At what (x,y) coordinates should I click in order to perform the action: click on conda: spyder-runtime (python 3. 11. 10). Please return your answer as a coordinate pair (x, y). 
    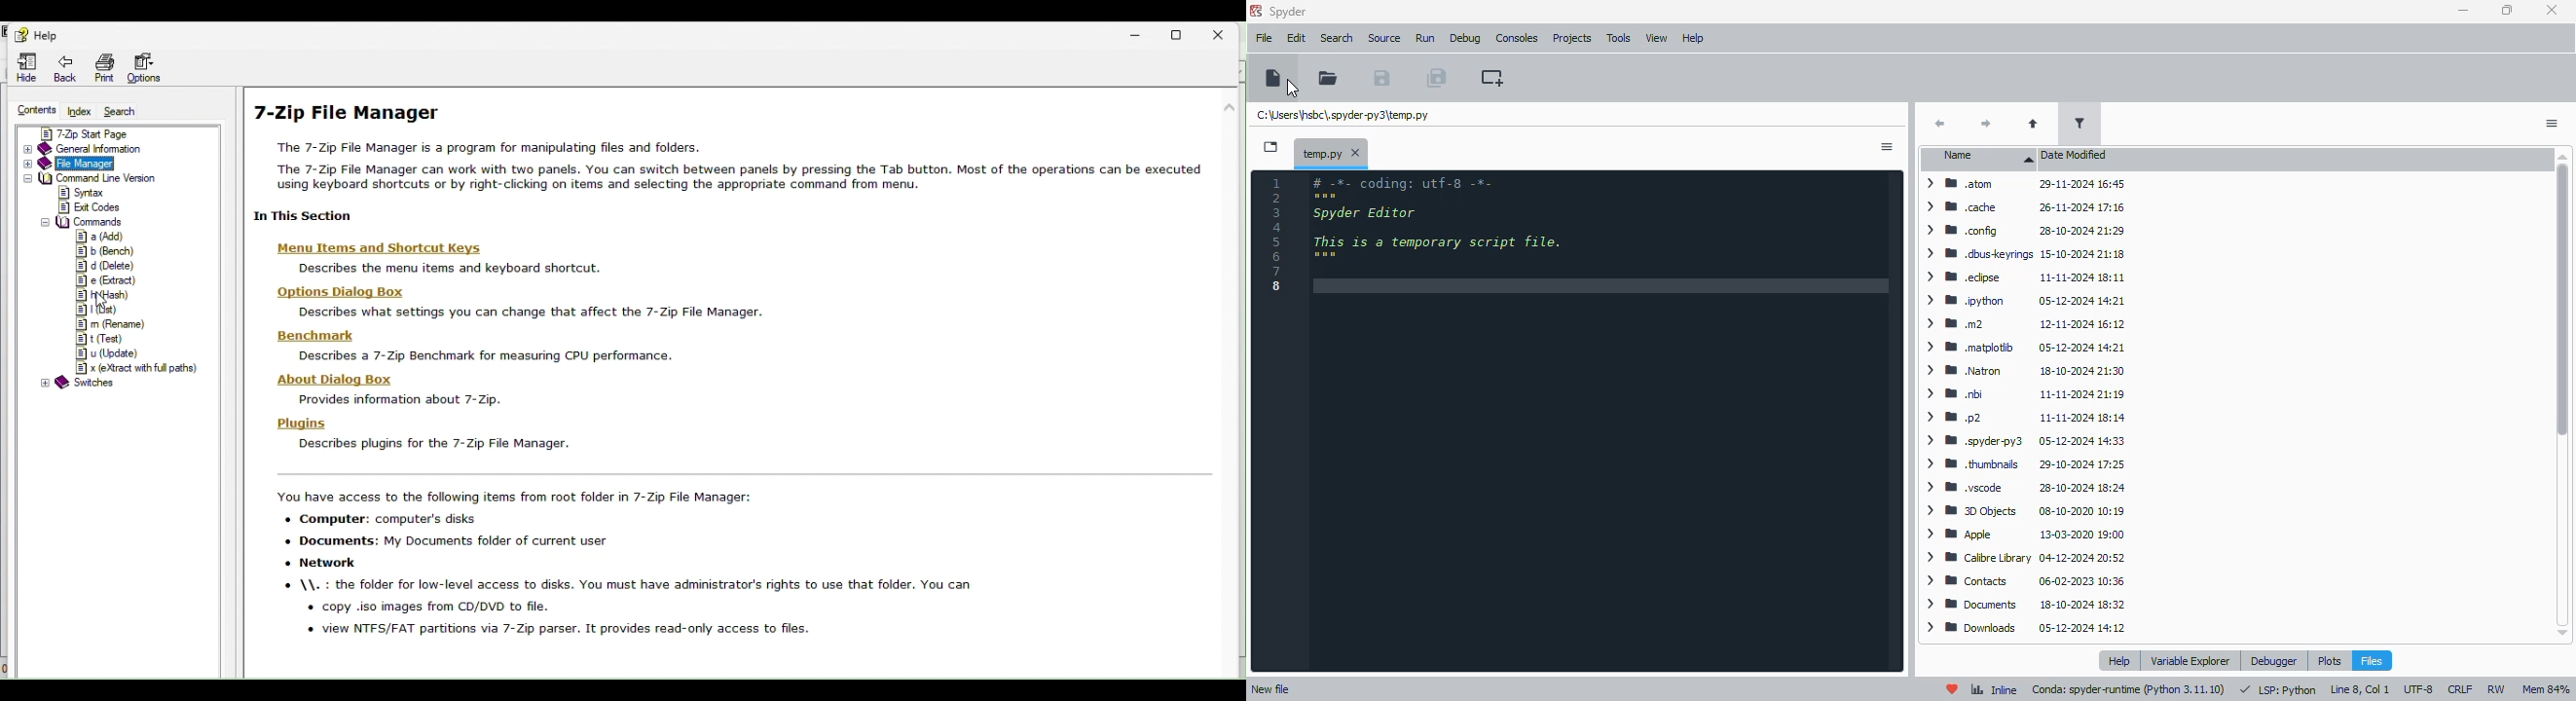
    Looking at the image, I should click on (2129, 689).